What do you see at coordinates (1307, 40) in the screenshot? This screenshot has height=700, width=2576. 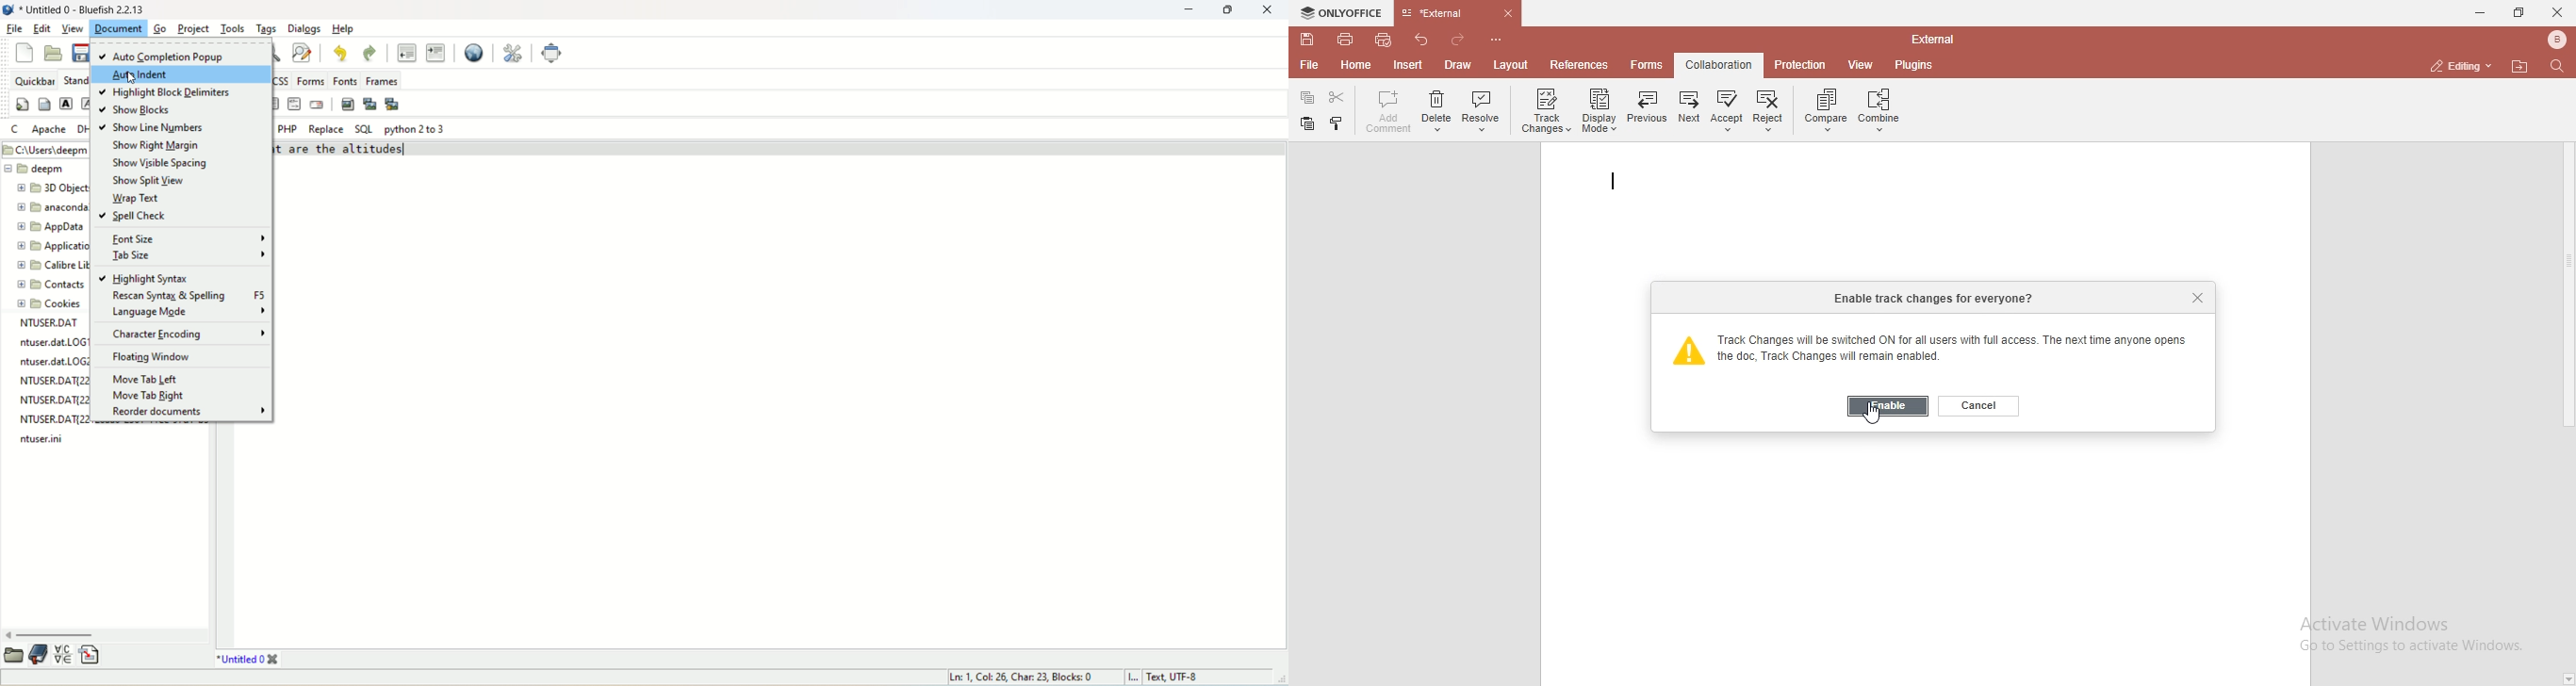 I see `save` at bounding box center [1307, 40].